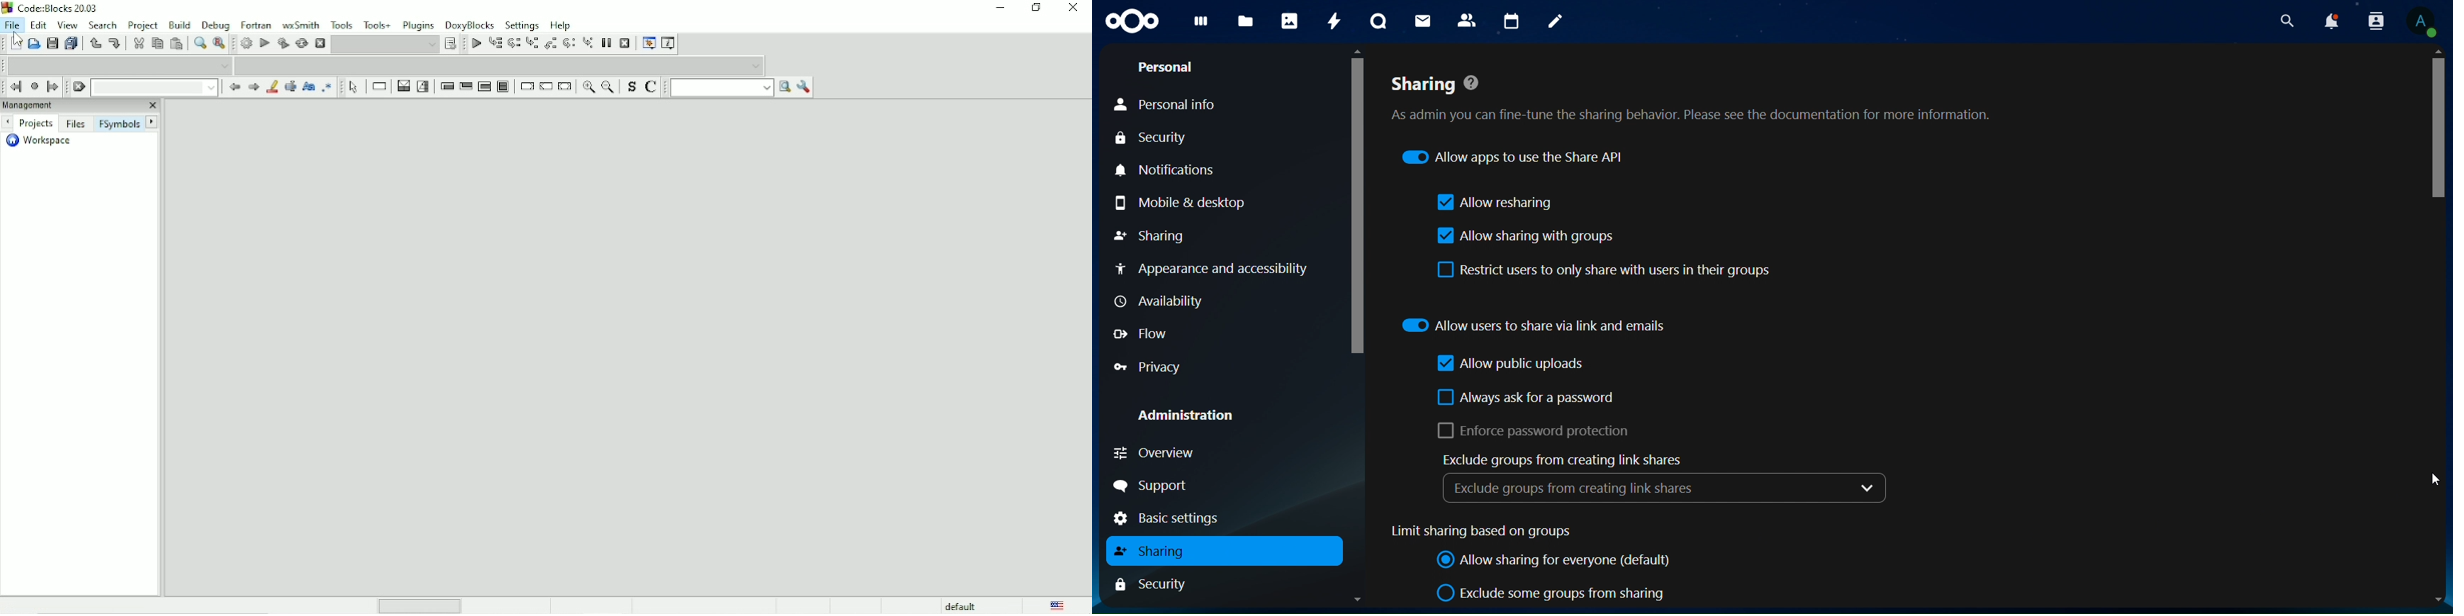 This screenshot has width=2464, height=616. Describe the element at coordinates (290, 87) in the screenshot. I see `Selected text` at that location.